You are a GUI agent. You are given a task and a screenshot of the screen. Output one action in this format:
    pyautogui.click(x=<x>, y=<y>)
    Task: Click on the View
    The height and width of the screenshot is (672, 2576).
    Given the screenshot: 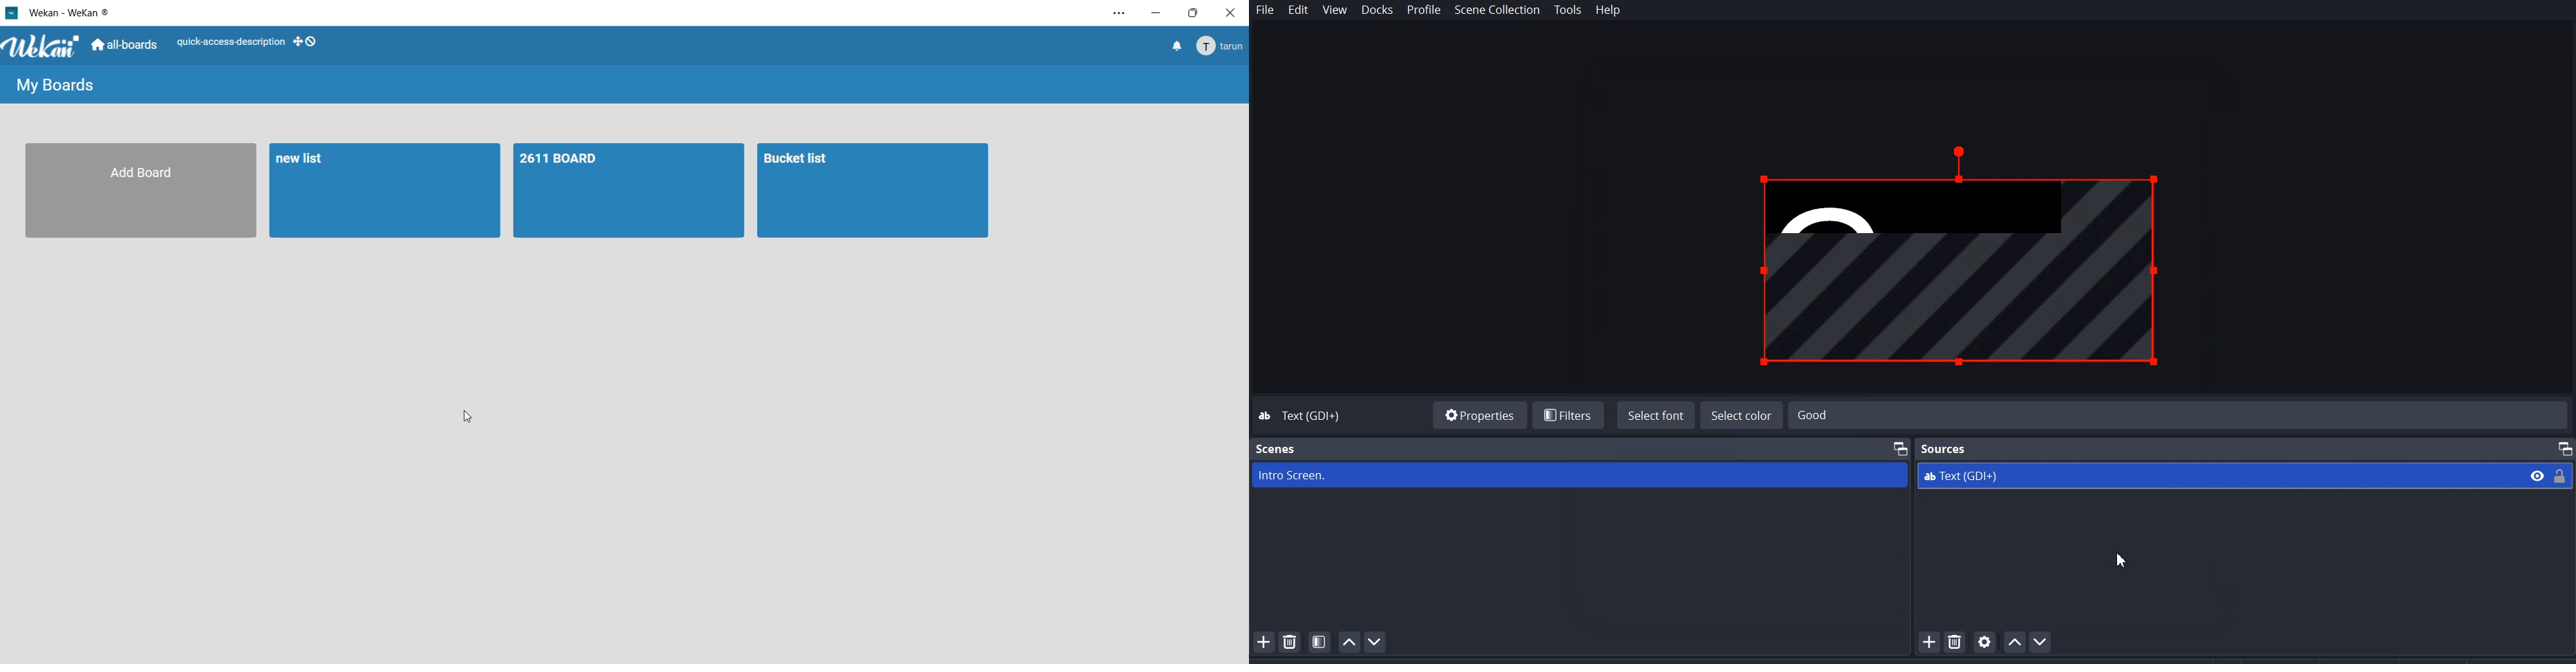 What is the action you would take?
    pyautogui.click(x=1335, y=10)
    